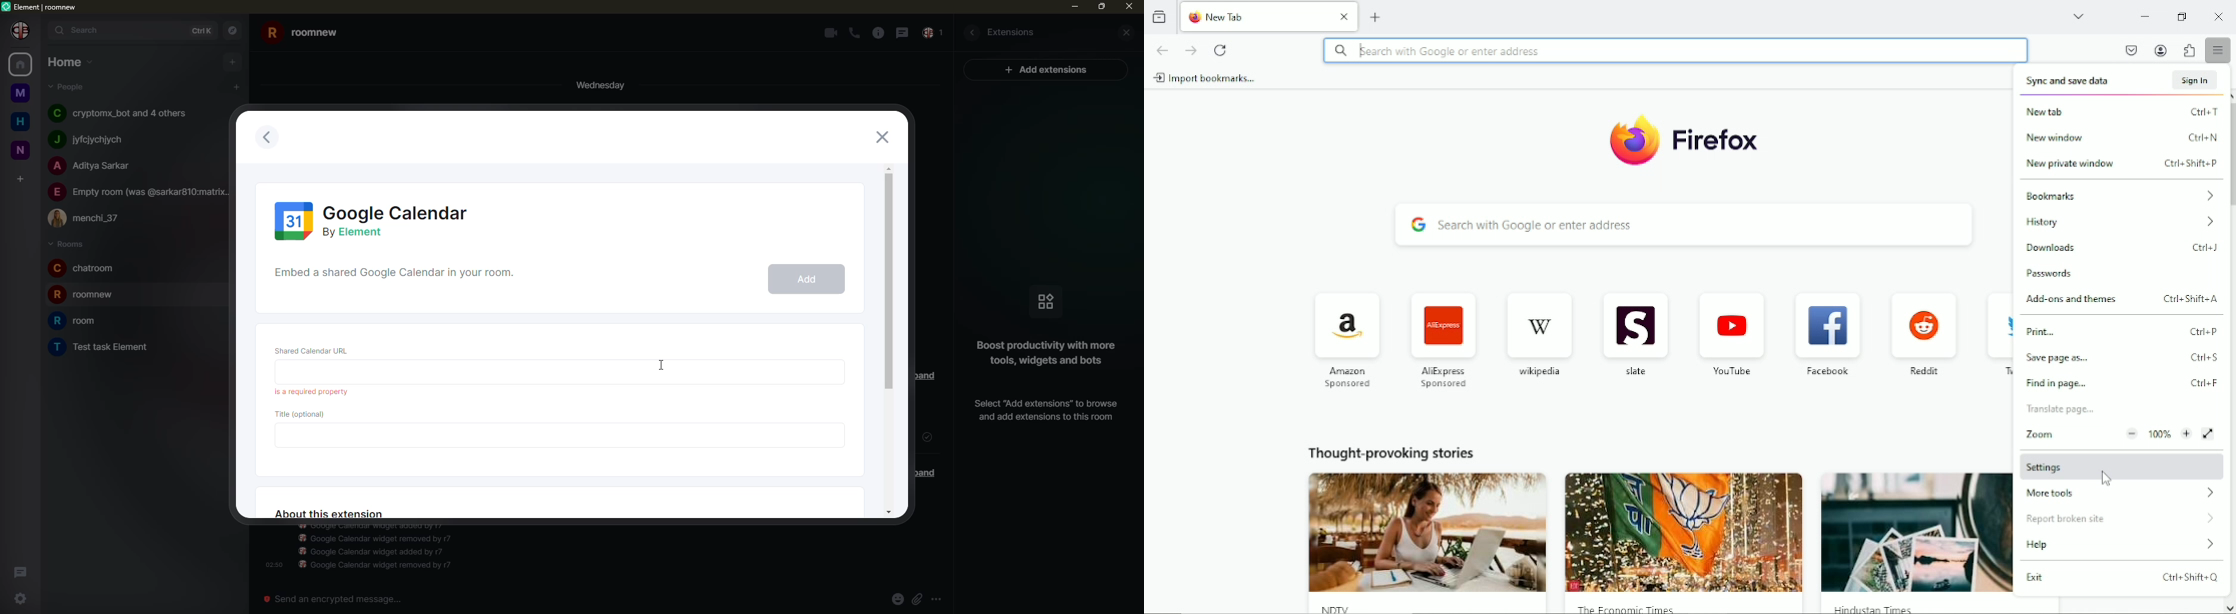 Image resolution: width=2240 pixels, height=616 pixels. I want to click on NDTV, so click(1429, 604).